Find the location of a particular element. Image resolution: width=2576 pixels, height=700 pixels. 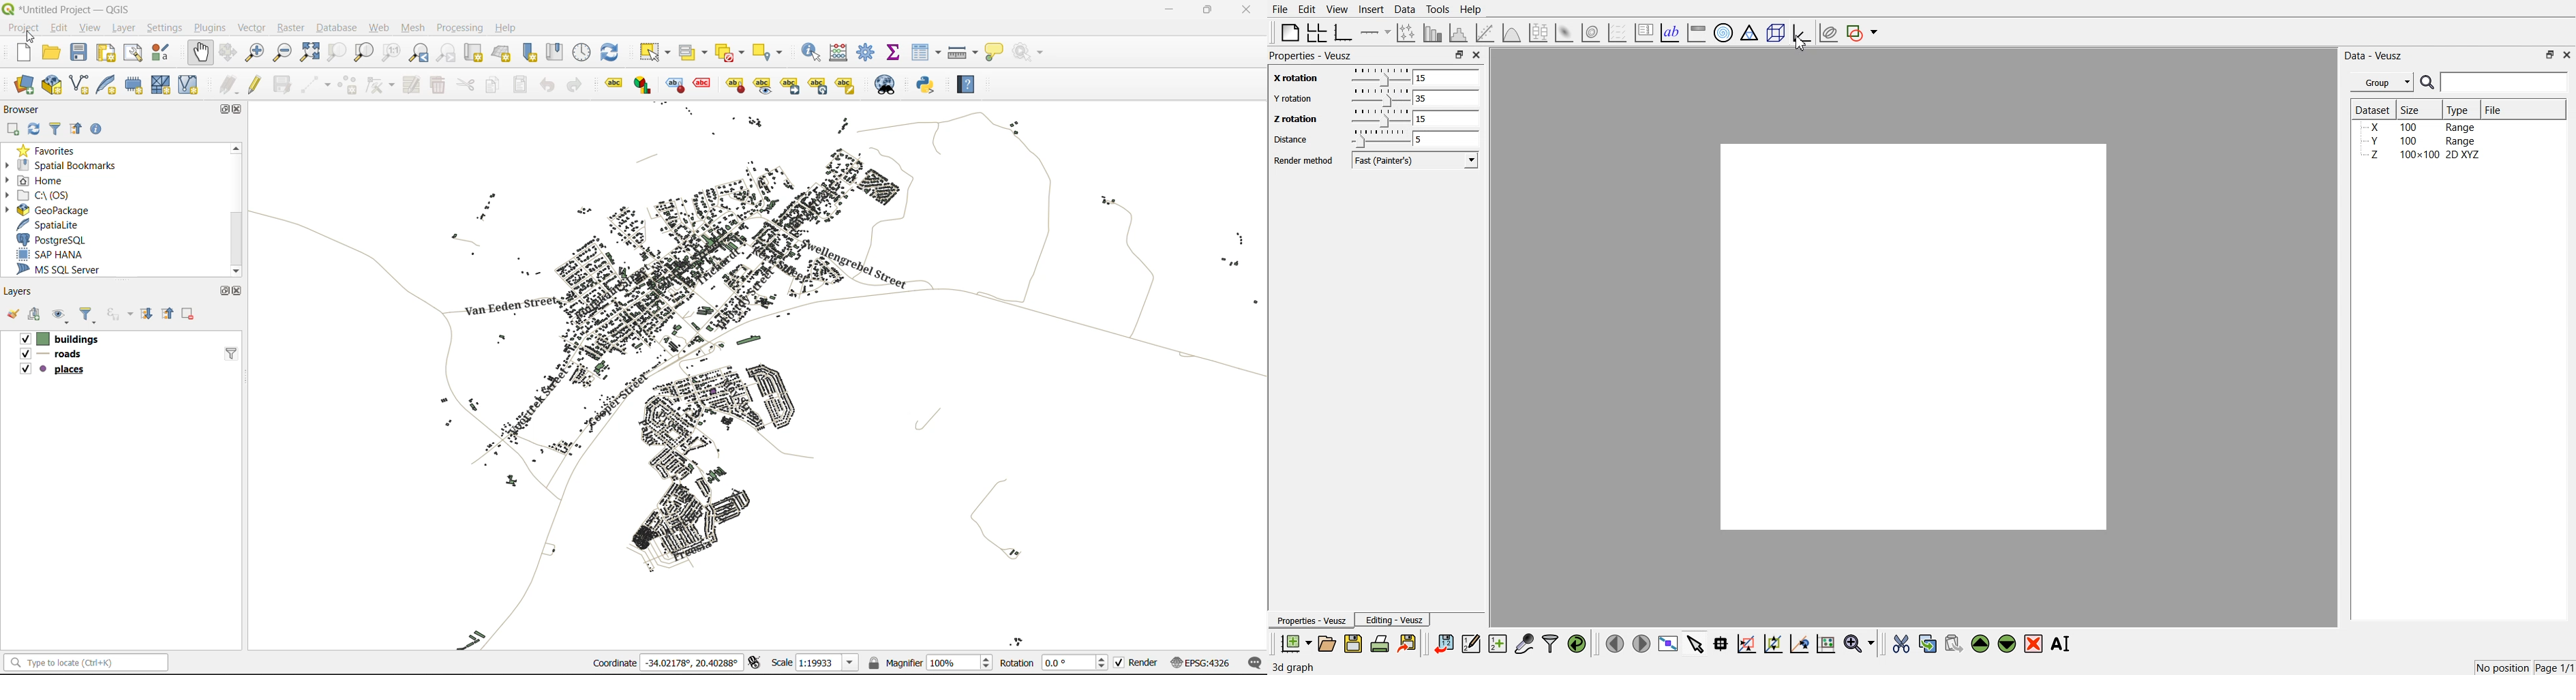

vector is located at coordinates (251, 26).